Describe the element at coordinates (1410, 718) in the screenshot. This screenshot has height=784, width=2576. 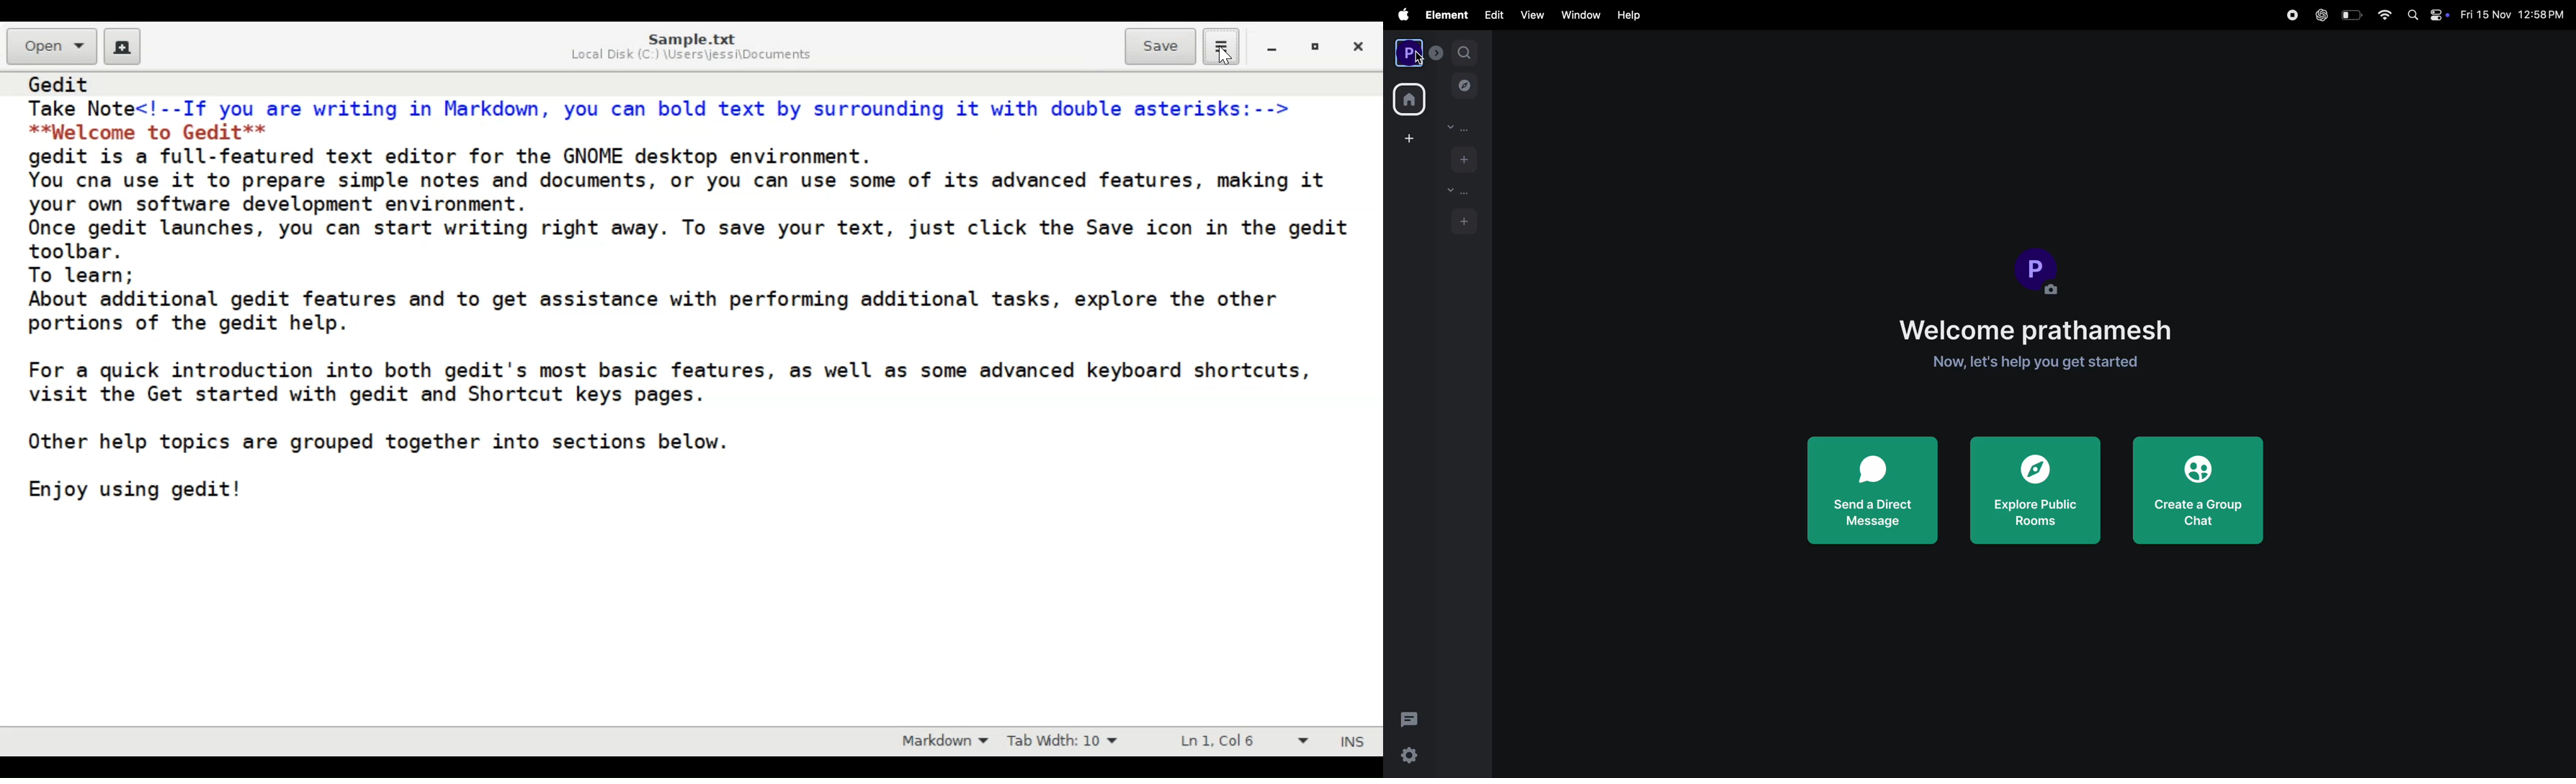
I see `threads` at that location.